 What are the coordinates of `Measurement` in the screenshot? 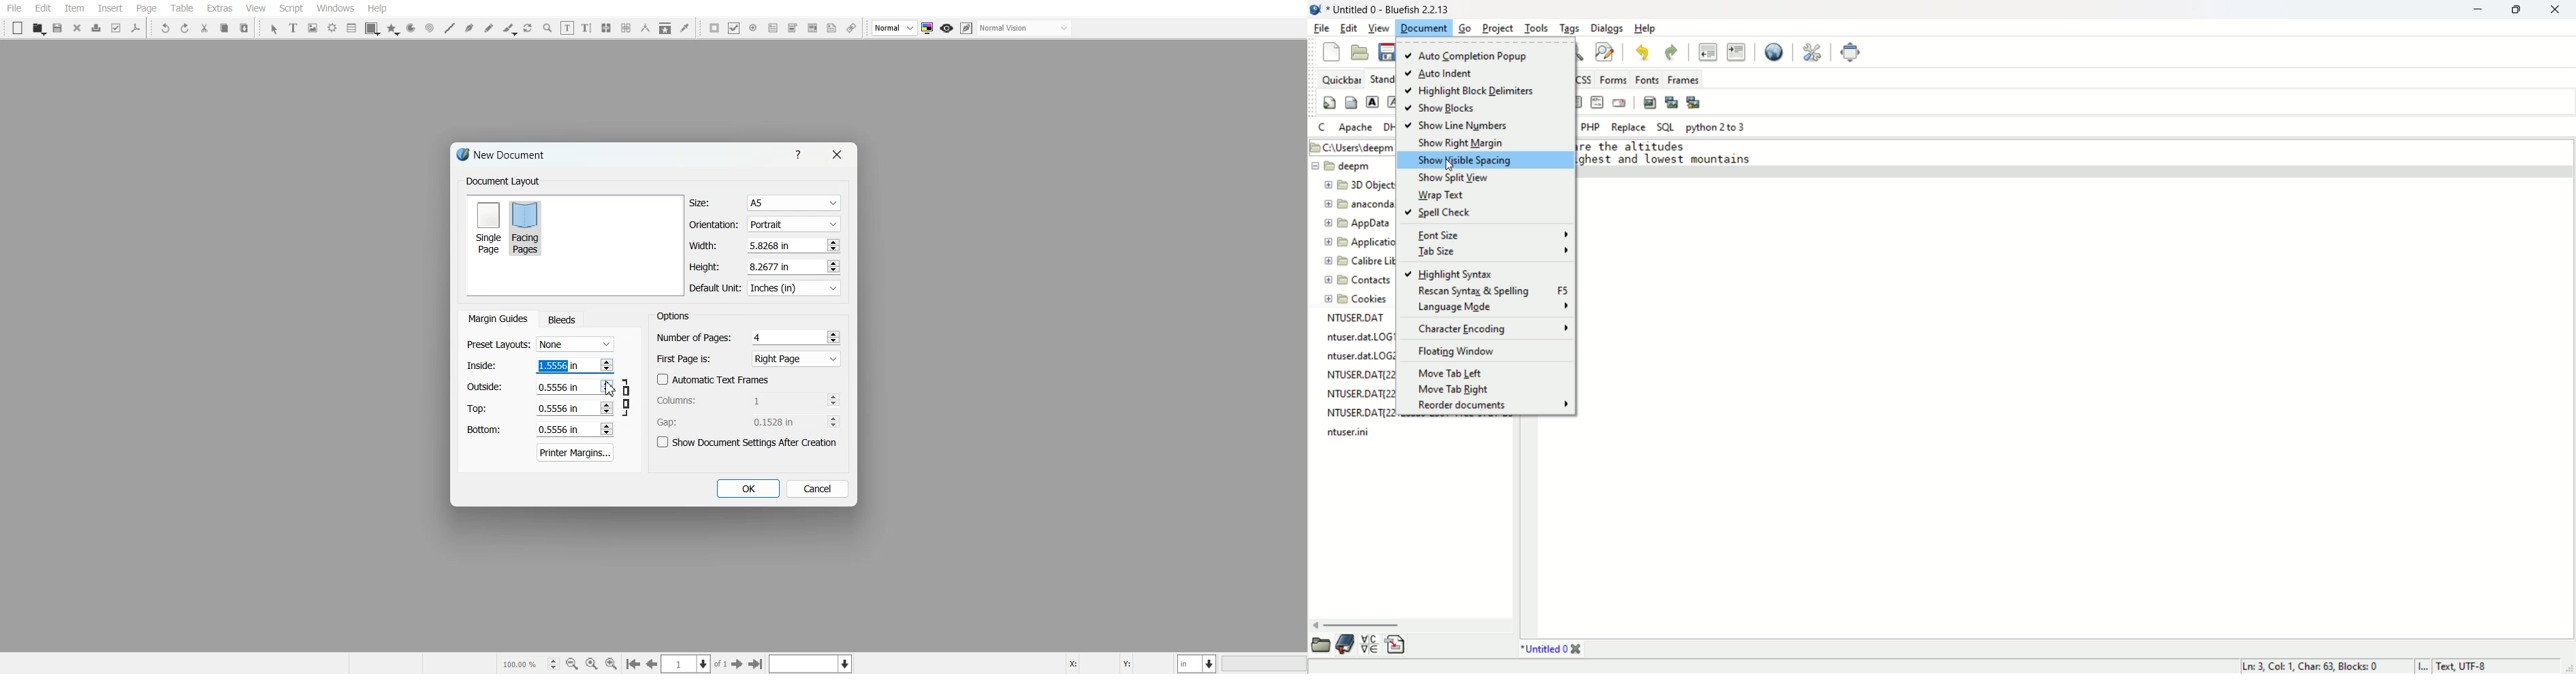 It's located at (646, 28).